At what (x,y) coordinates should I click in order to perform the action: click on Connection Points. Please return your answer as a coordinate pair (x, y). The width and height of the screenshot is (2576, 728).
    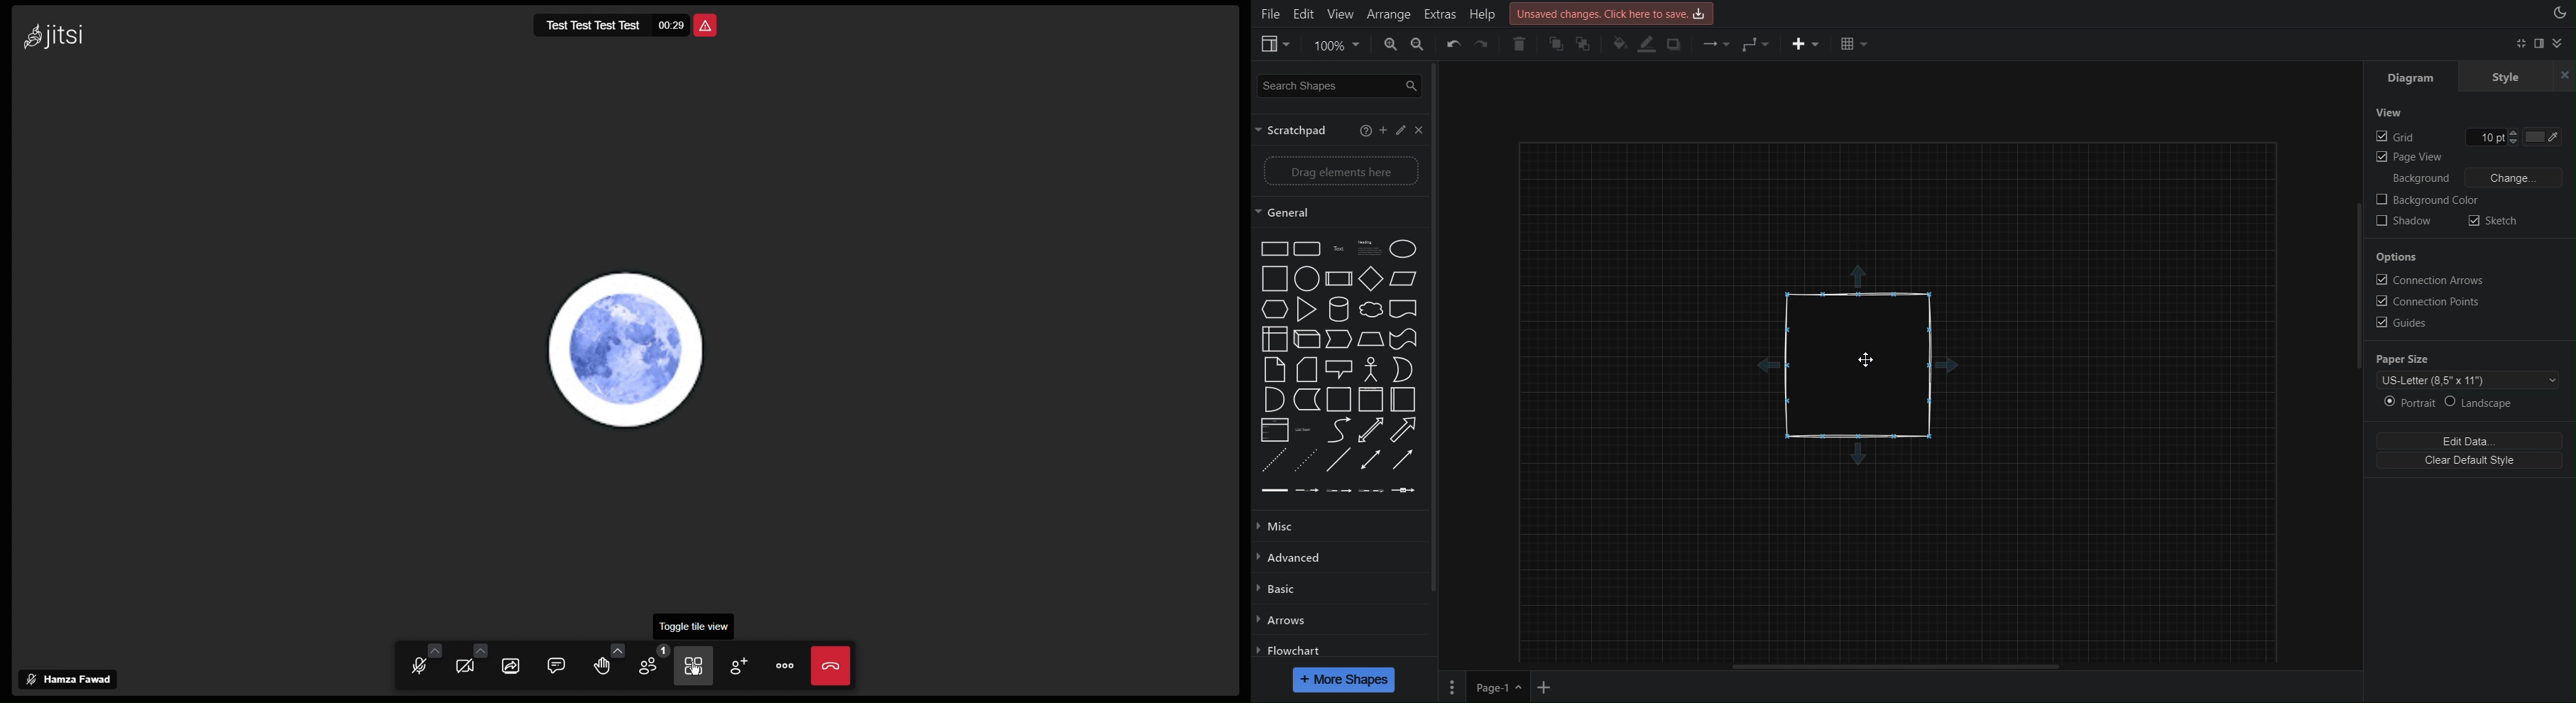
    Looking at the image, I should click on (2433, 300).